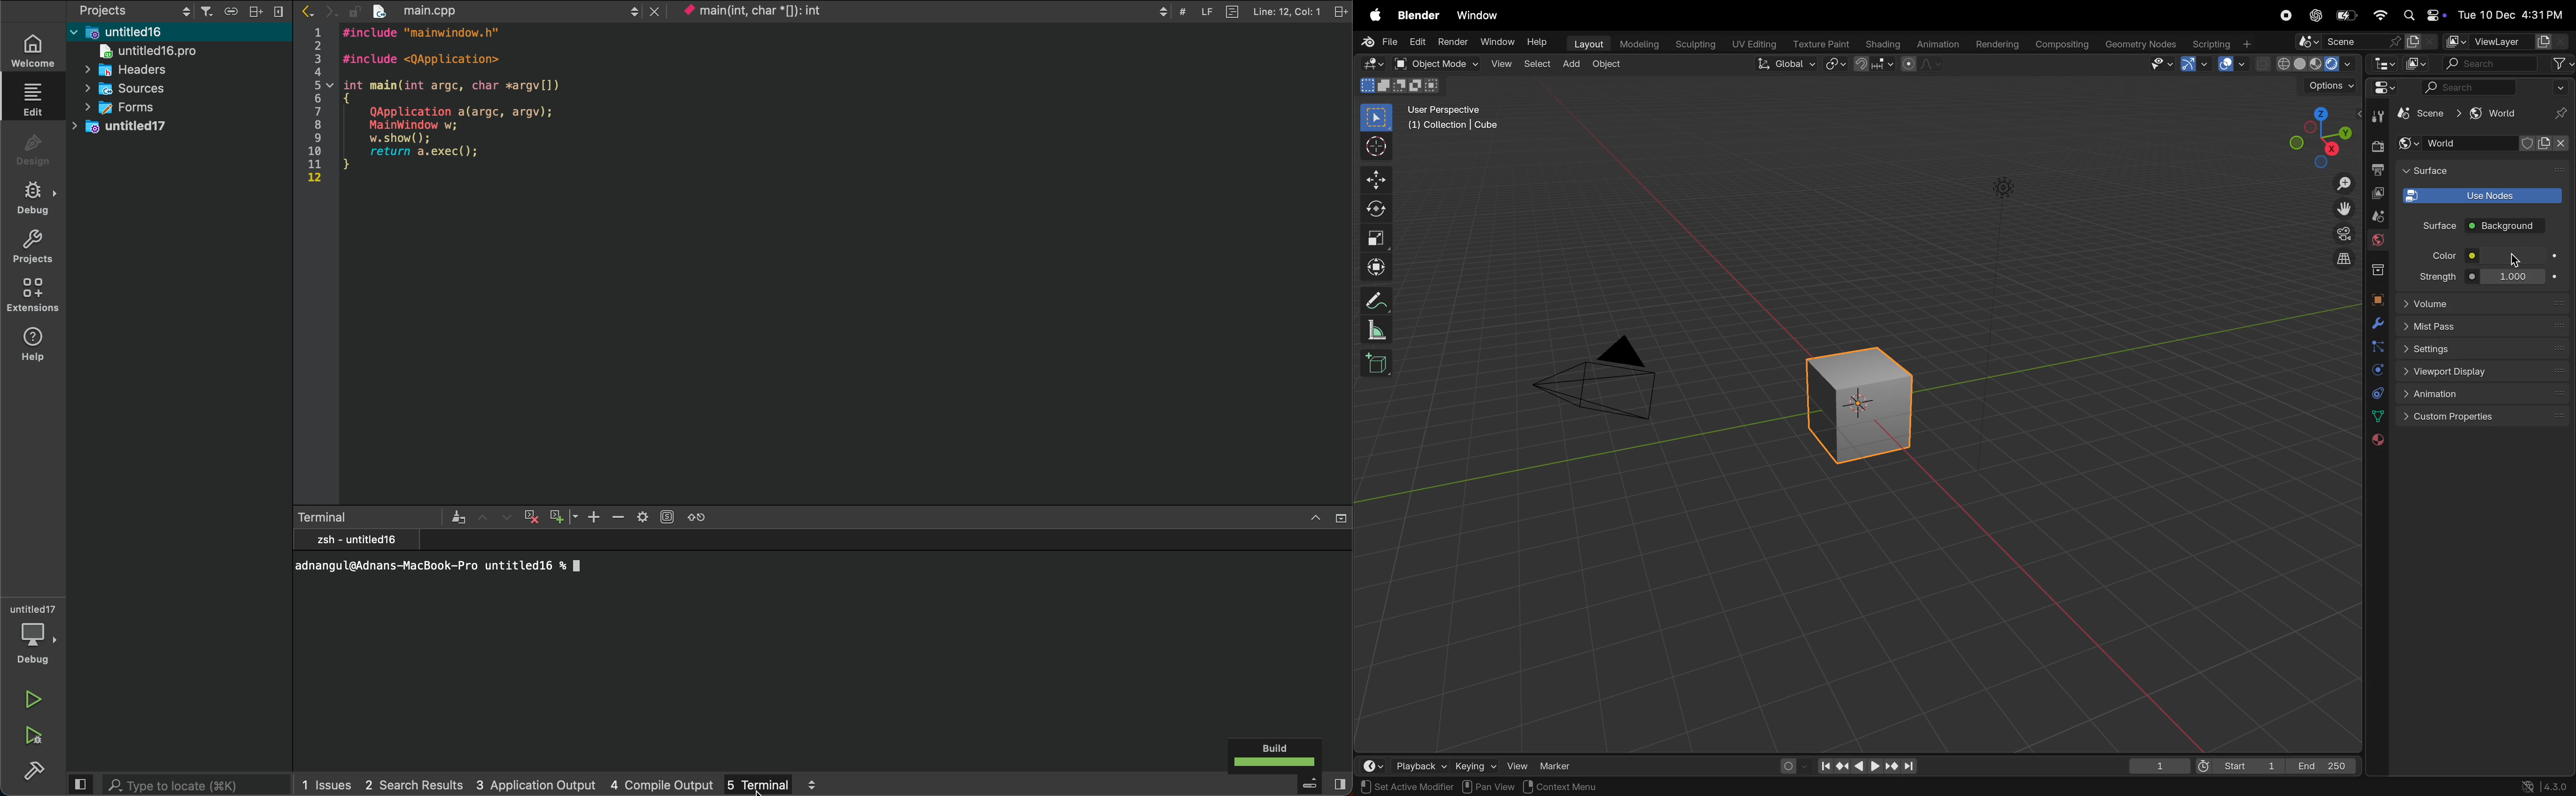 The width and height of the screenshot is (2576, 812). What do you see at coordinates (1338, 784) in the screenshot?
I see `close sidebar` at bounding box center [1338, 784].